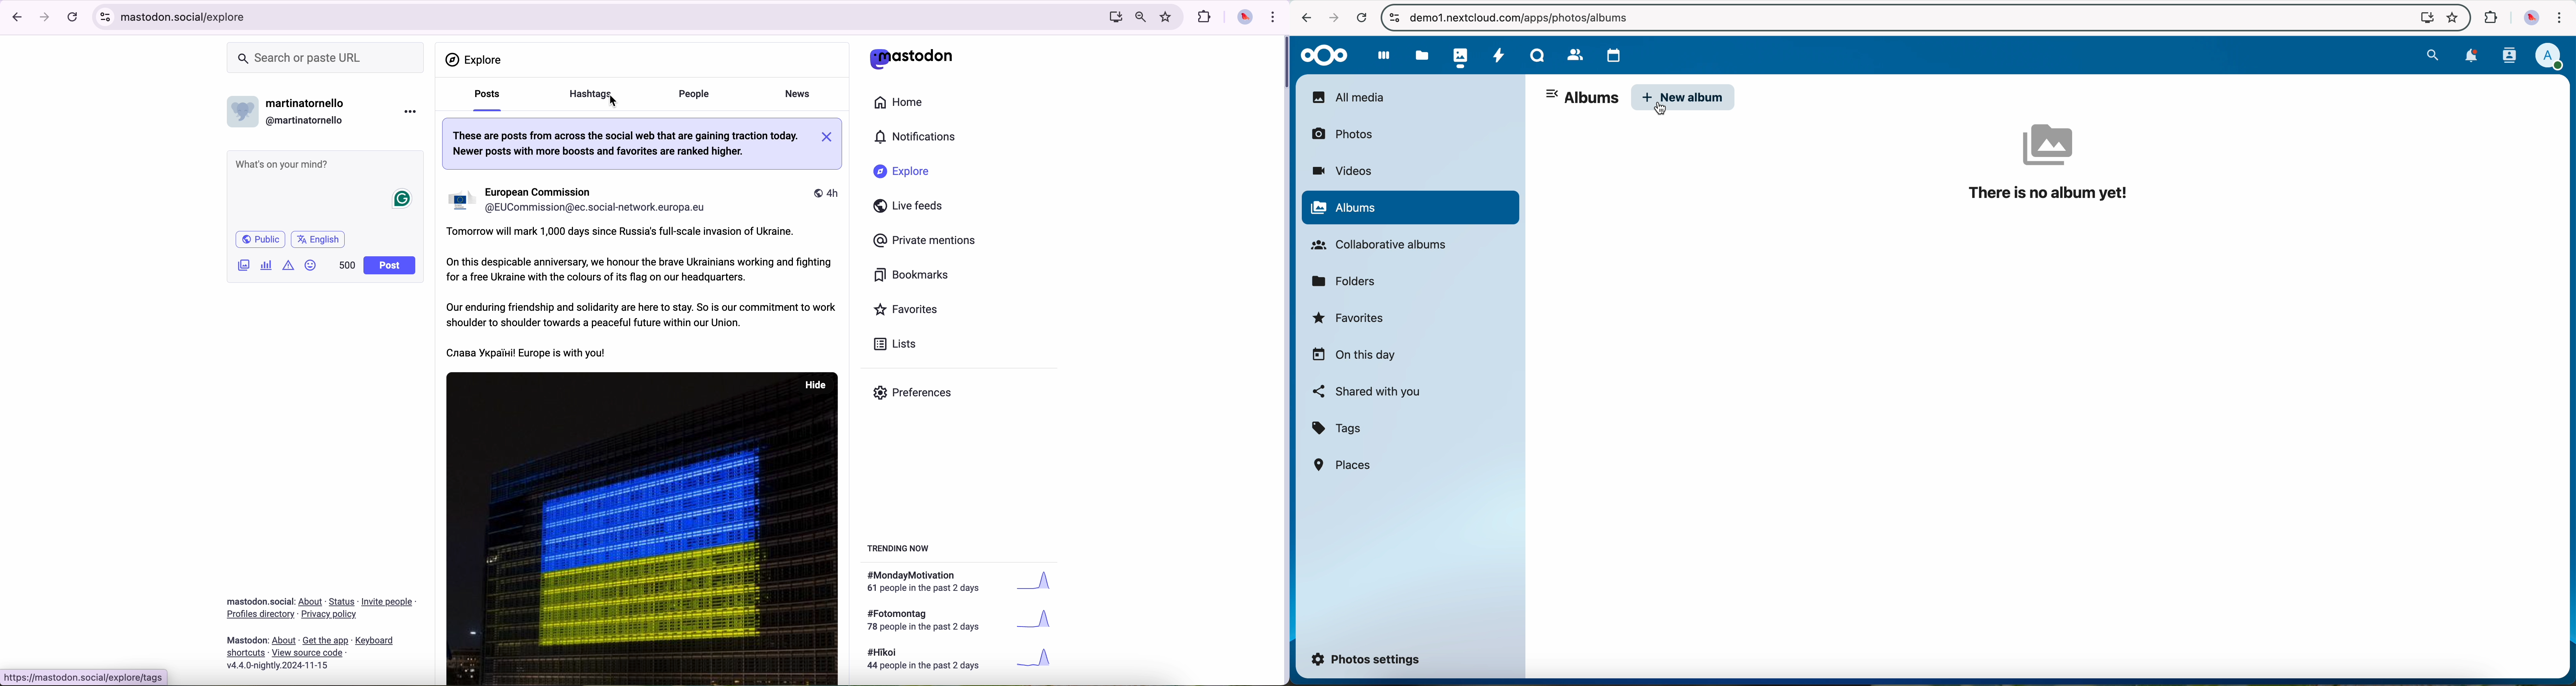 Image resolution: width=2576 pixels, height=700 pixels. I want to click on link, so click(325, 641).